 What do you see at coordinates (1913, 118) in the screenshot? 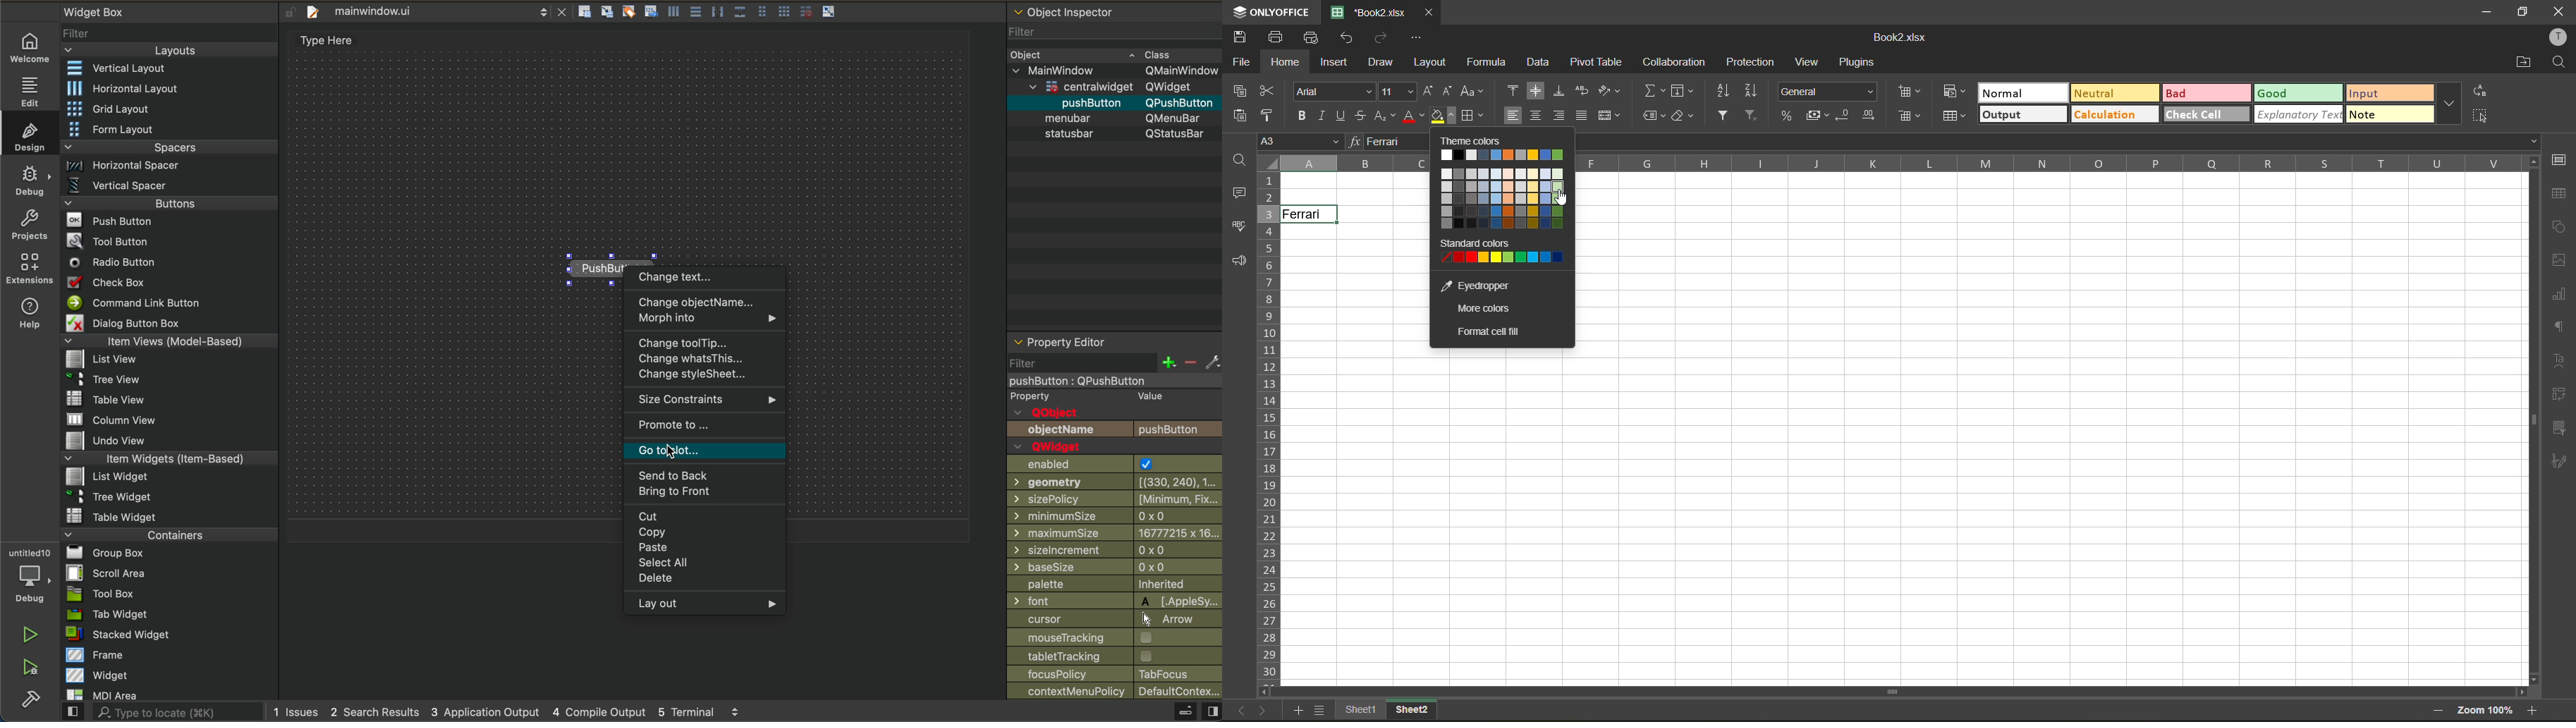
I see `format as table` at bounding box center [1913, 118].